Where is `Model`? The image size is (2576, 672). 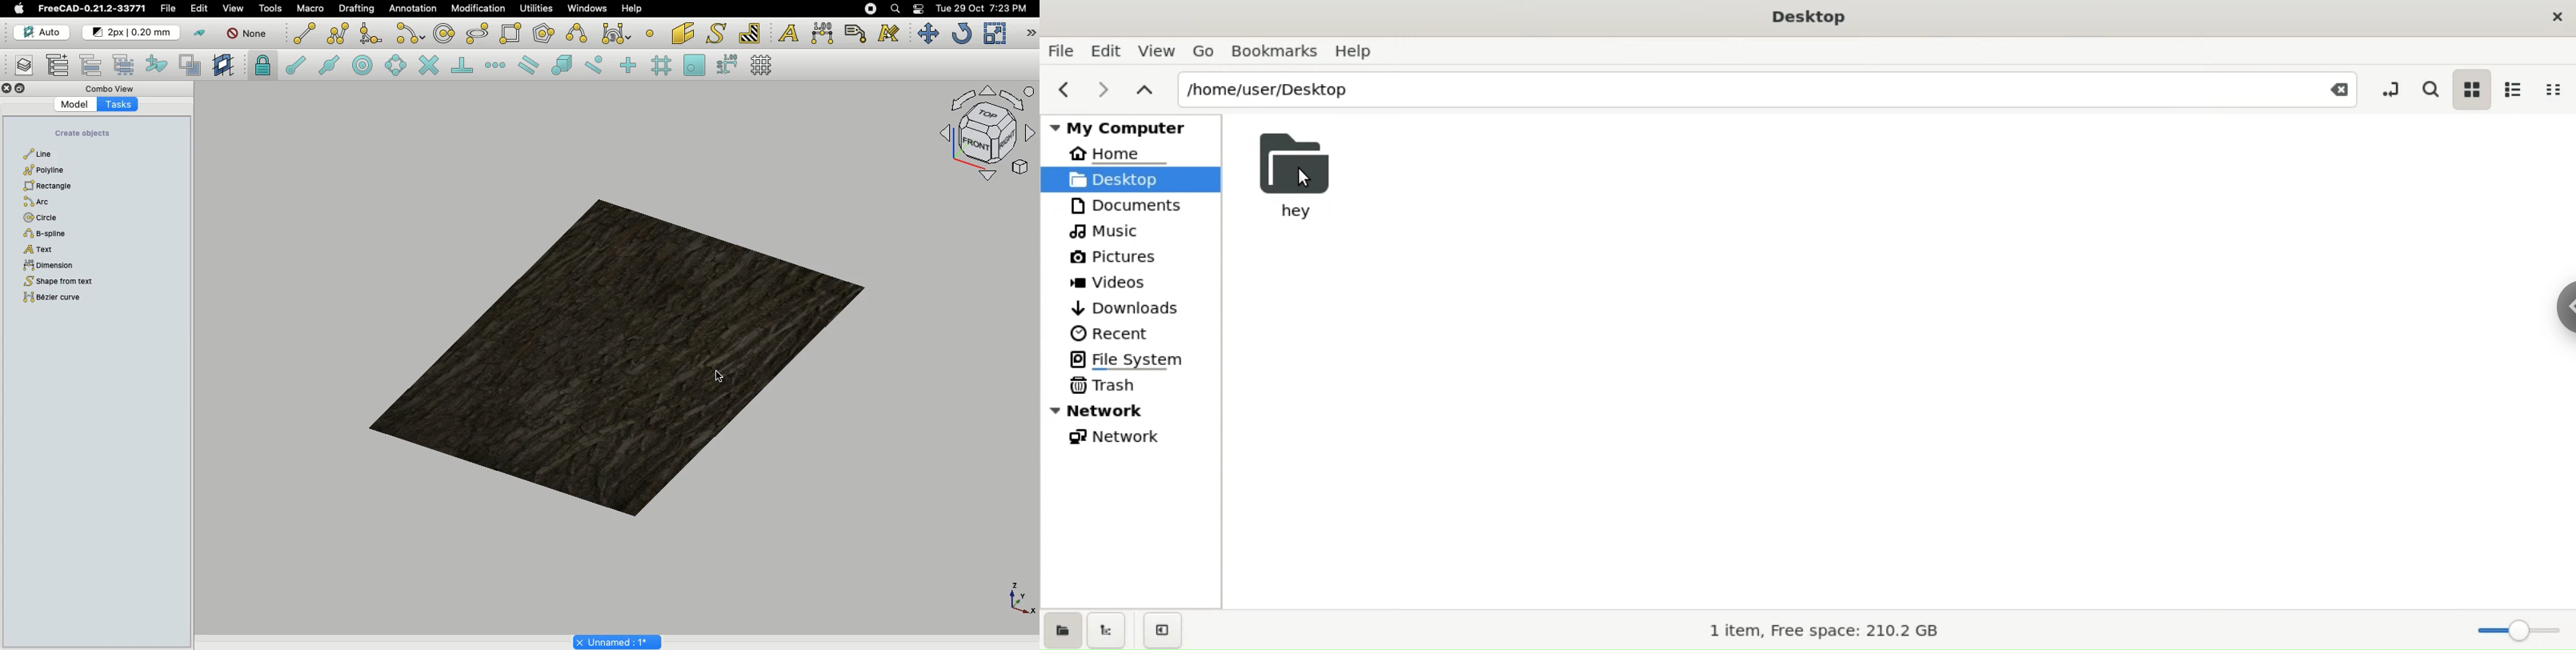
Model is located at coordinates (76, 105).